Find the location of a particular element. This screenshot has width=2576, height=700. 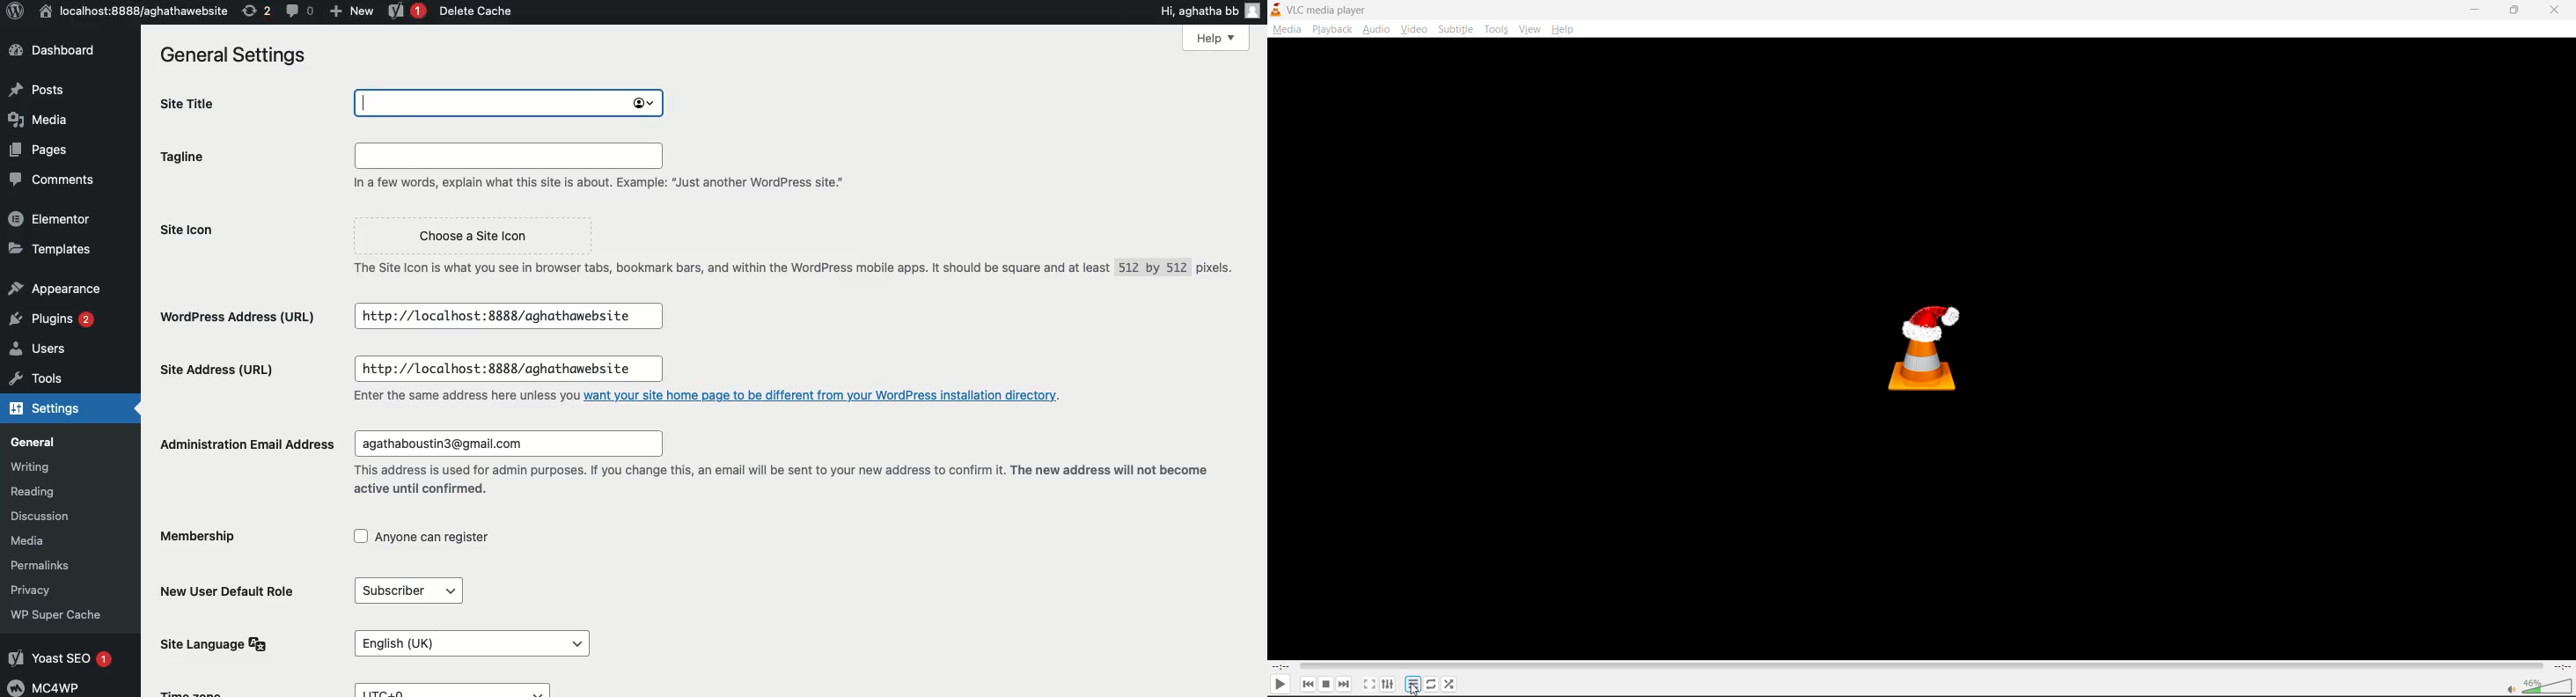

Media is located at coordinates (36, 118).